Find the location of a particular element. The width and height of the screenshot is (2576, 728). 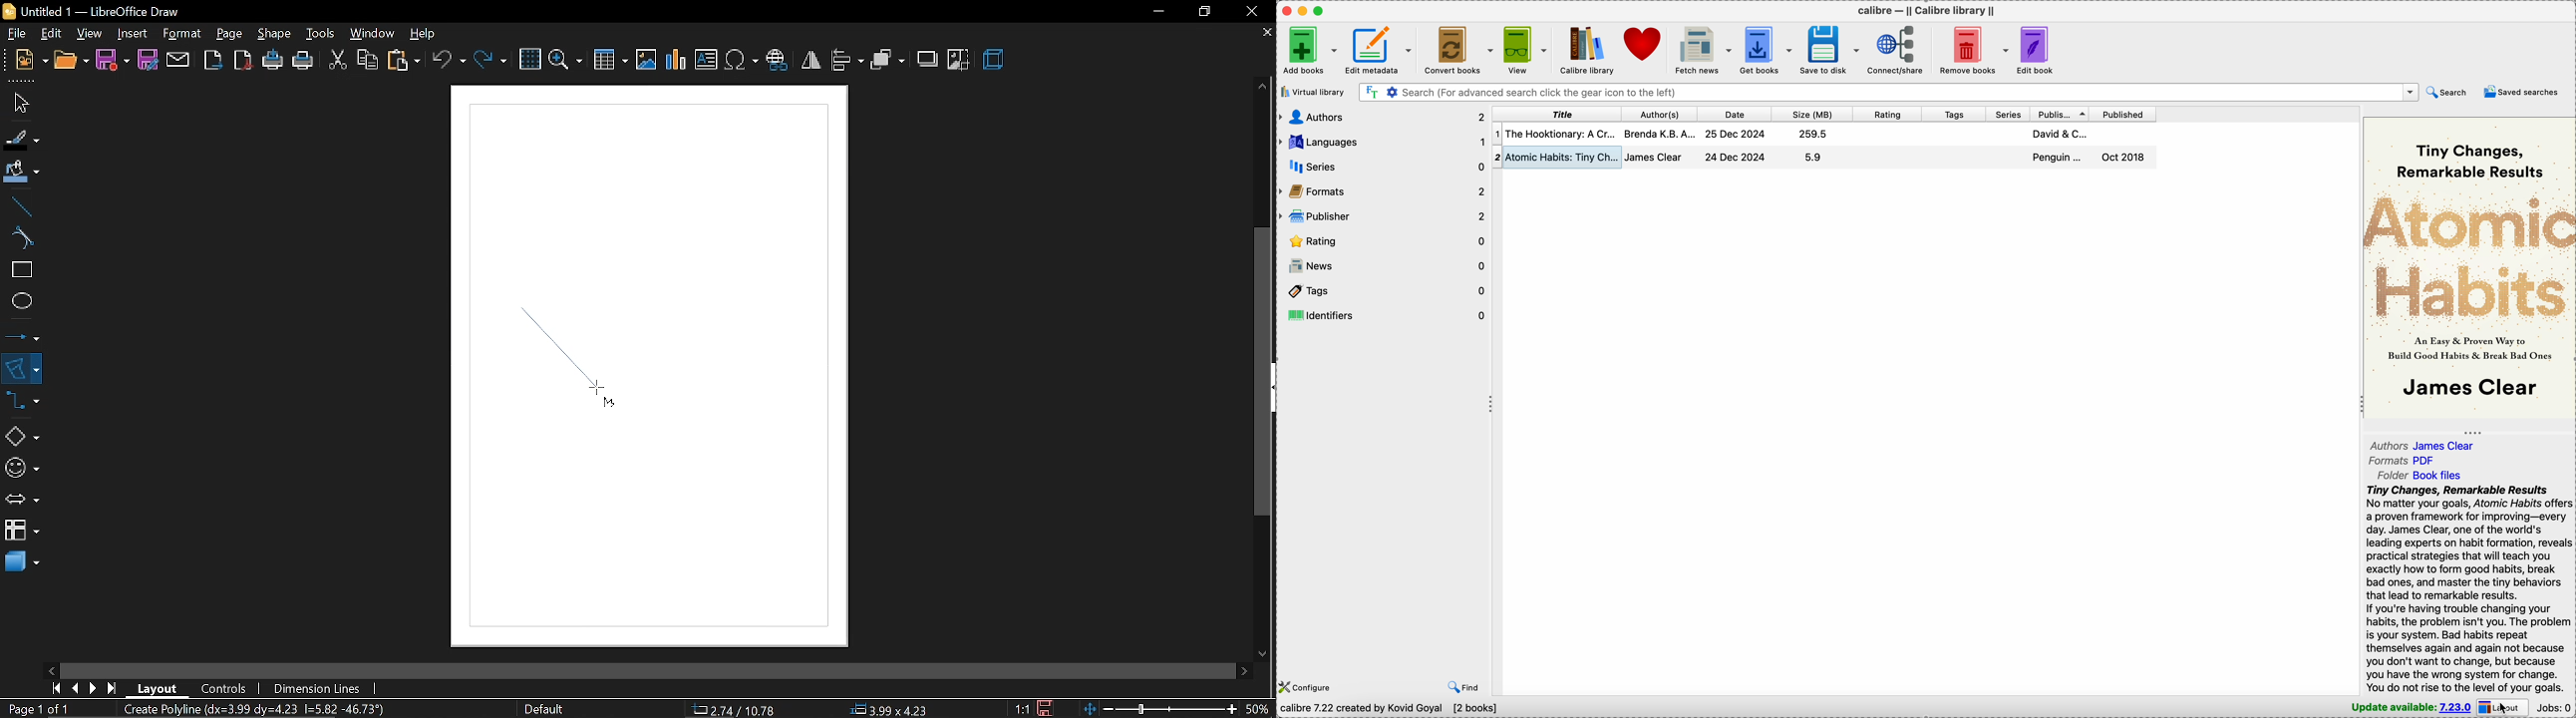

toggle expand/contract is located at coordinates (1492, 405).